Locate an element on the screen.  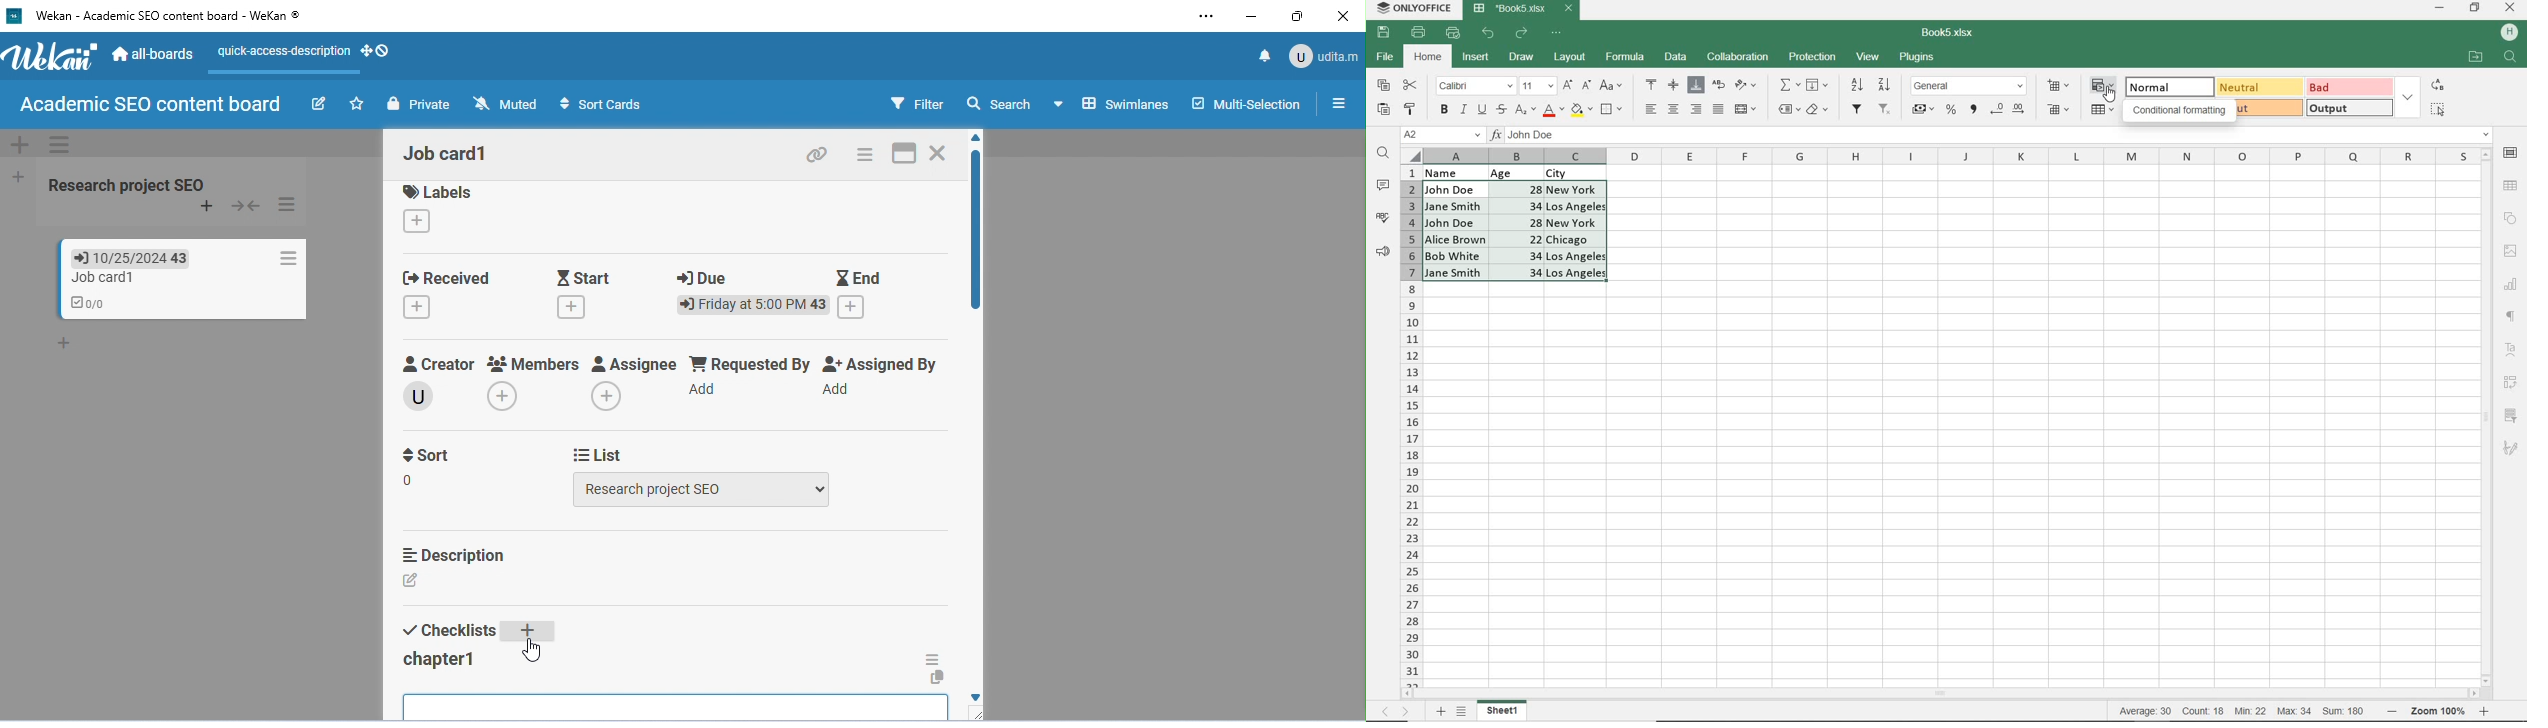
default is located at coordinates (678, 143).